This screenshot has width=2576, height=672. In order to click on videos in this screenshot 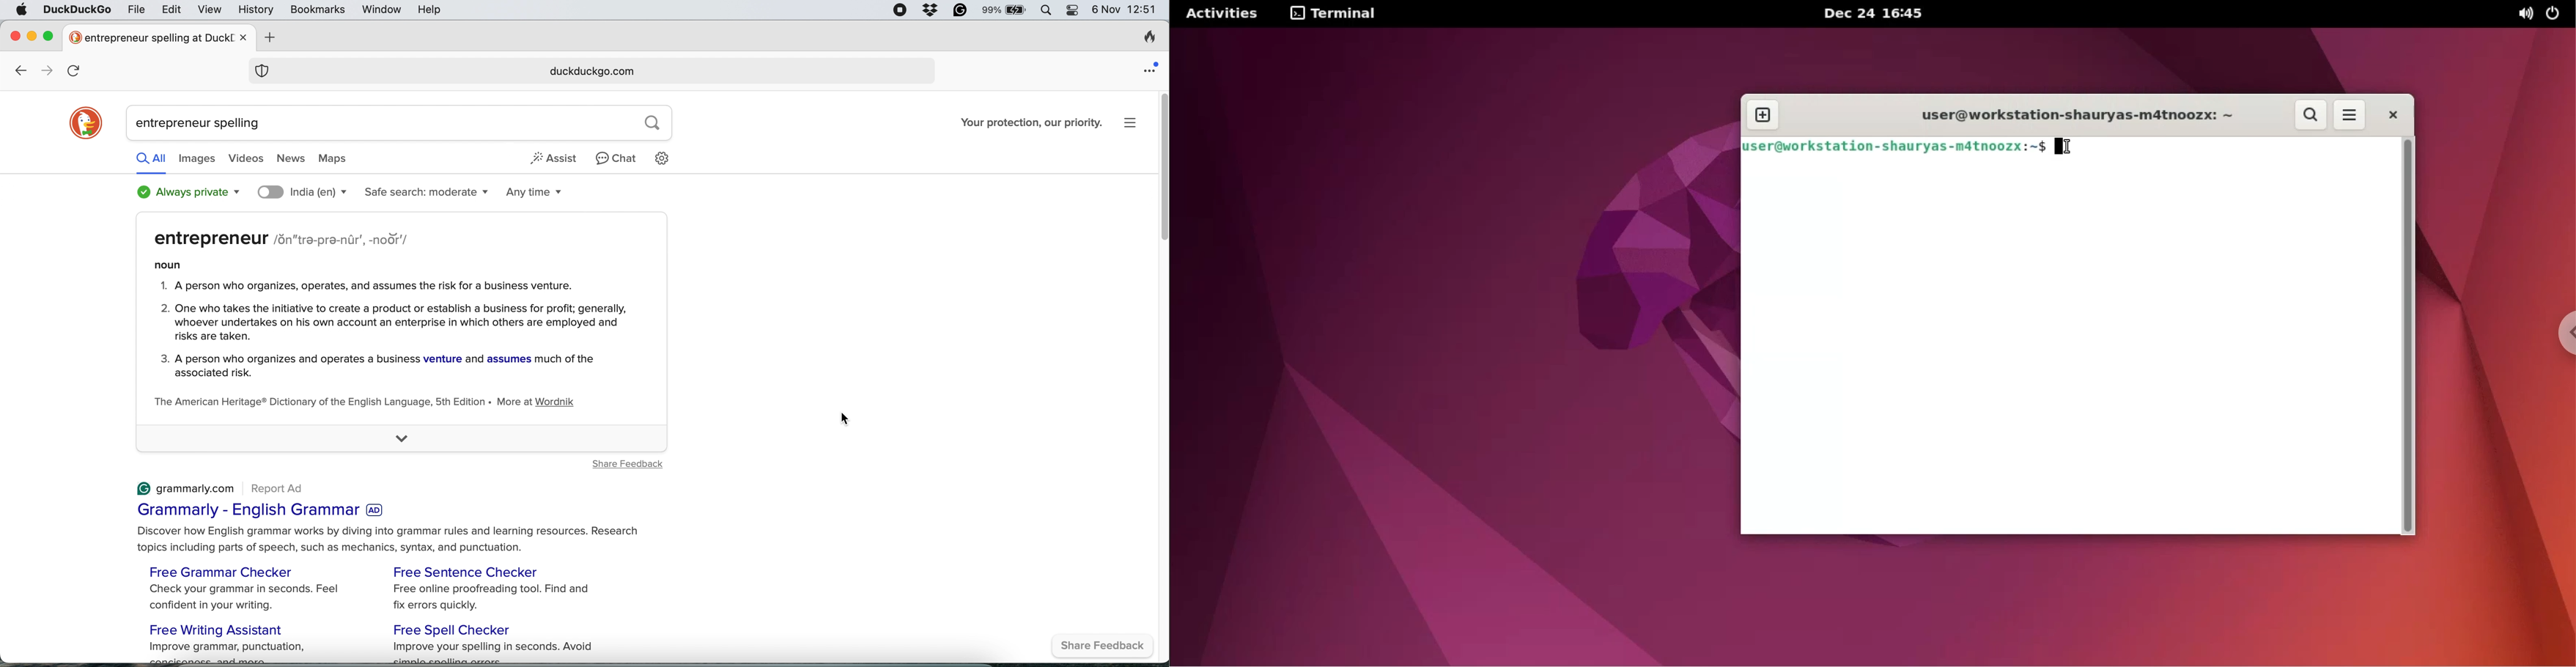, I will do `click(245, 157)`.